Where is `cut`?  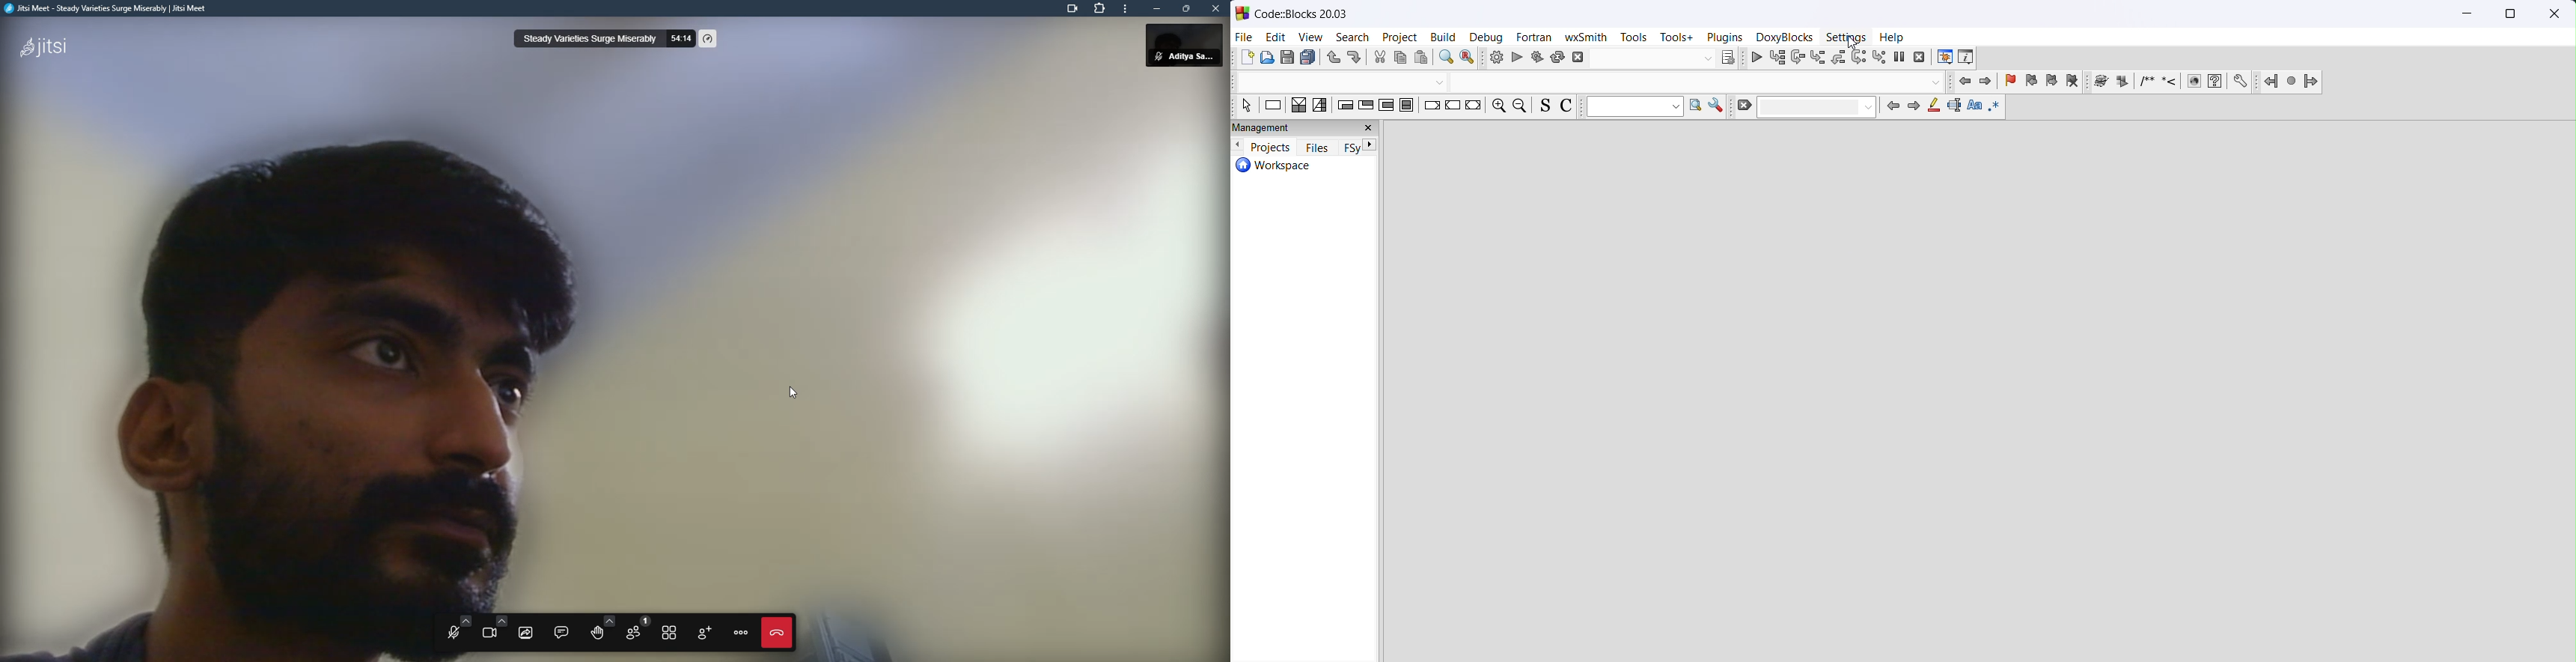 cut is located at coordinates (1379, 58).